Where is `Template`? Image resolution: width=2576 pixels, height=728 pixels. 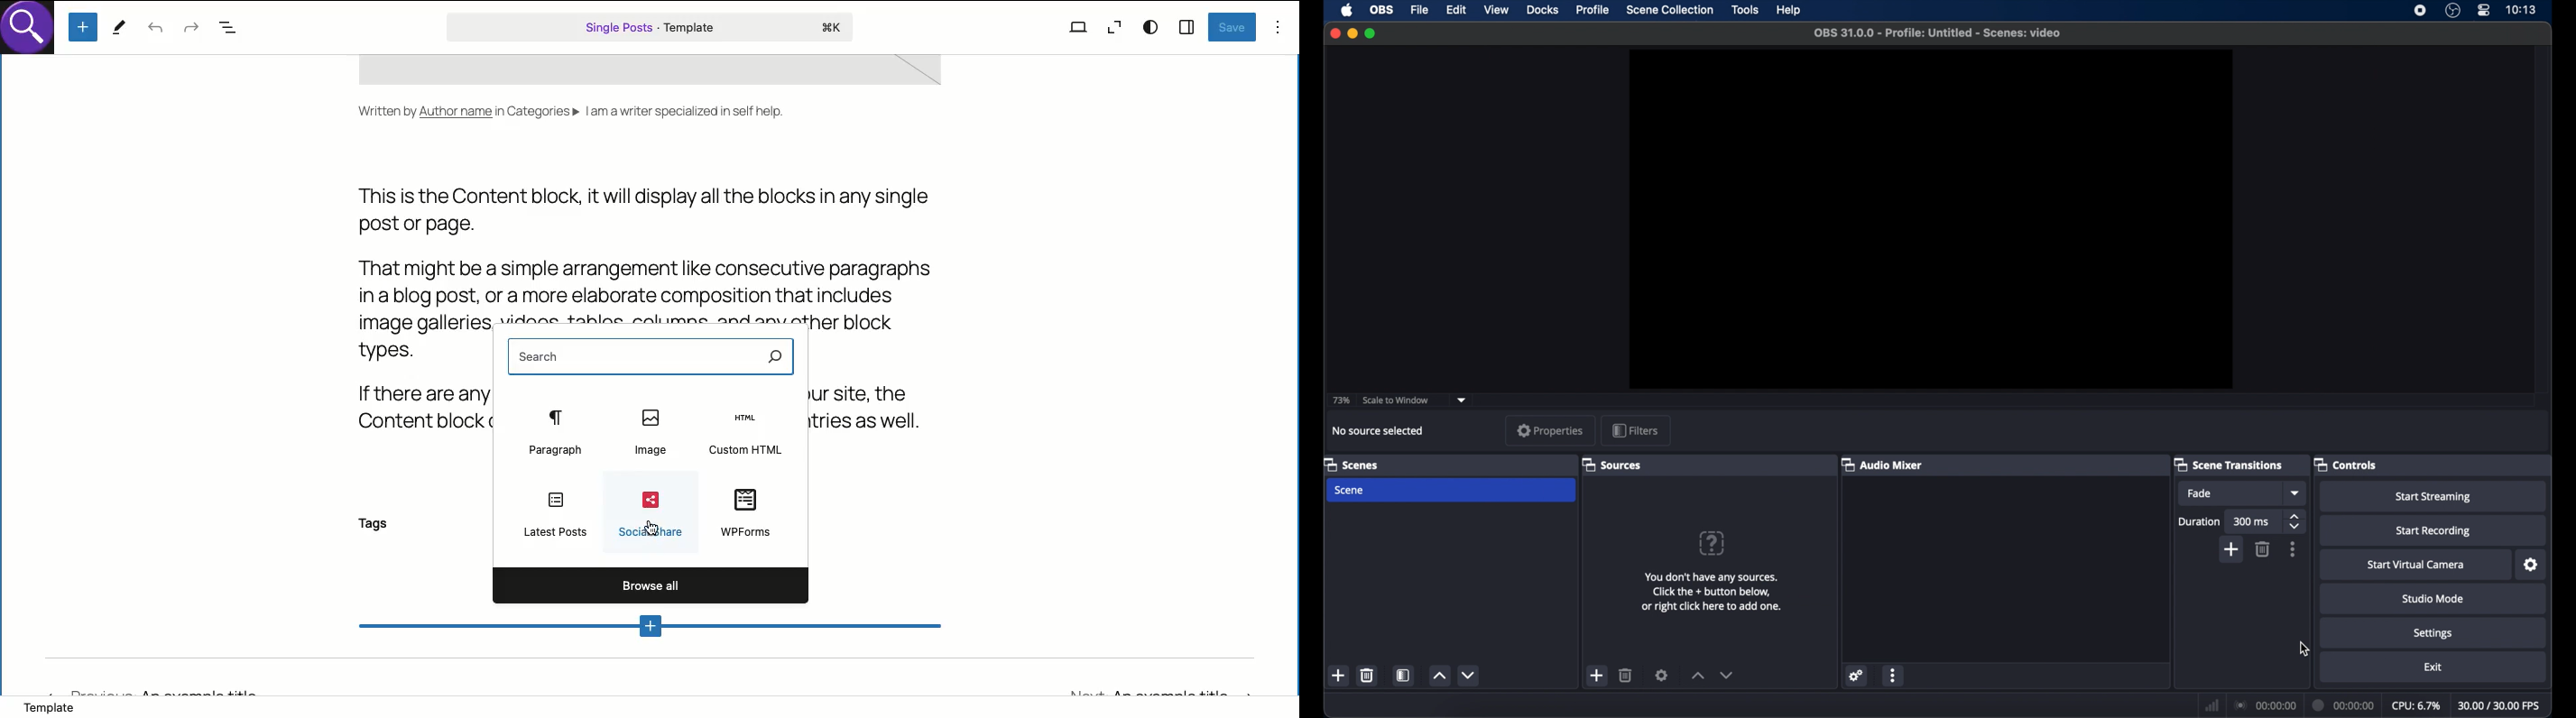
Template is located at coordinates (57, 709).